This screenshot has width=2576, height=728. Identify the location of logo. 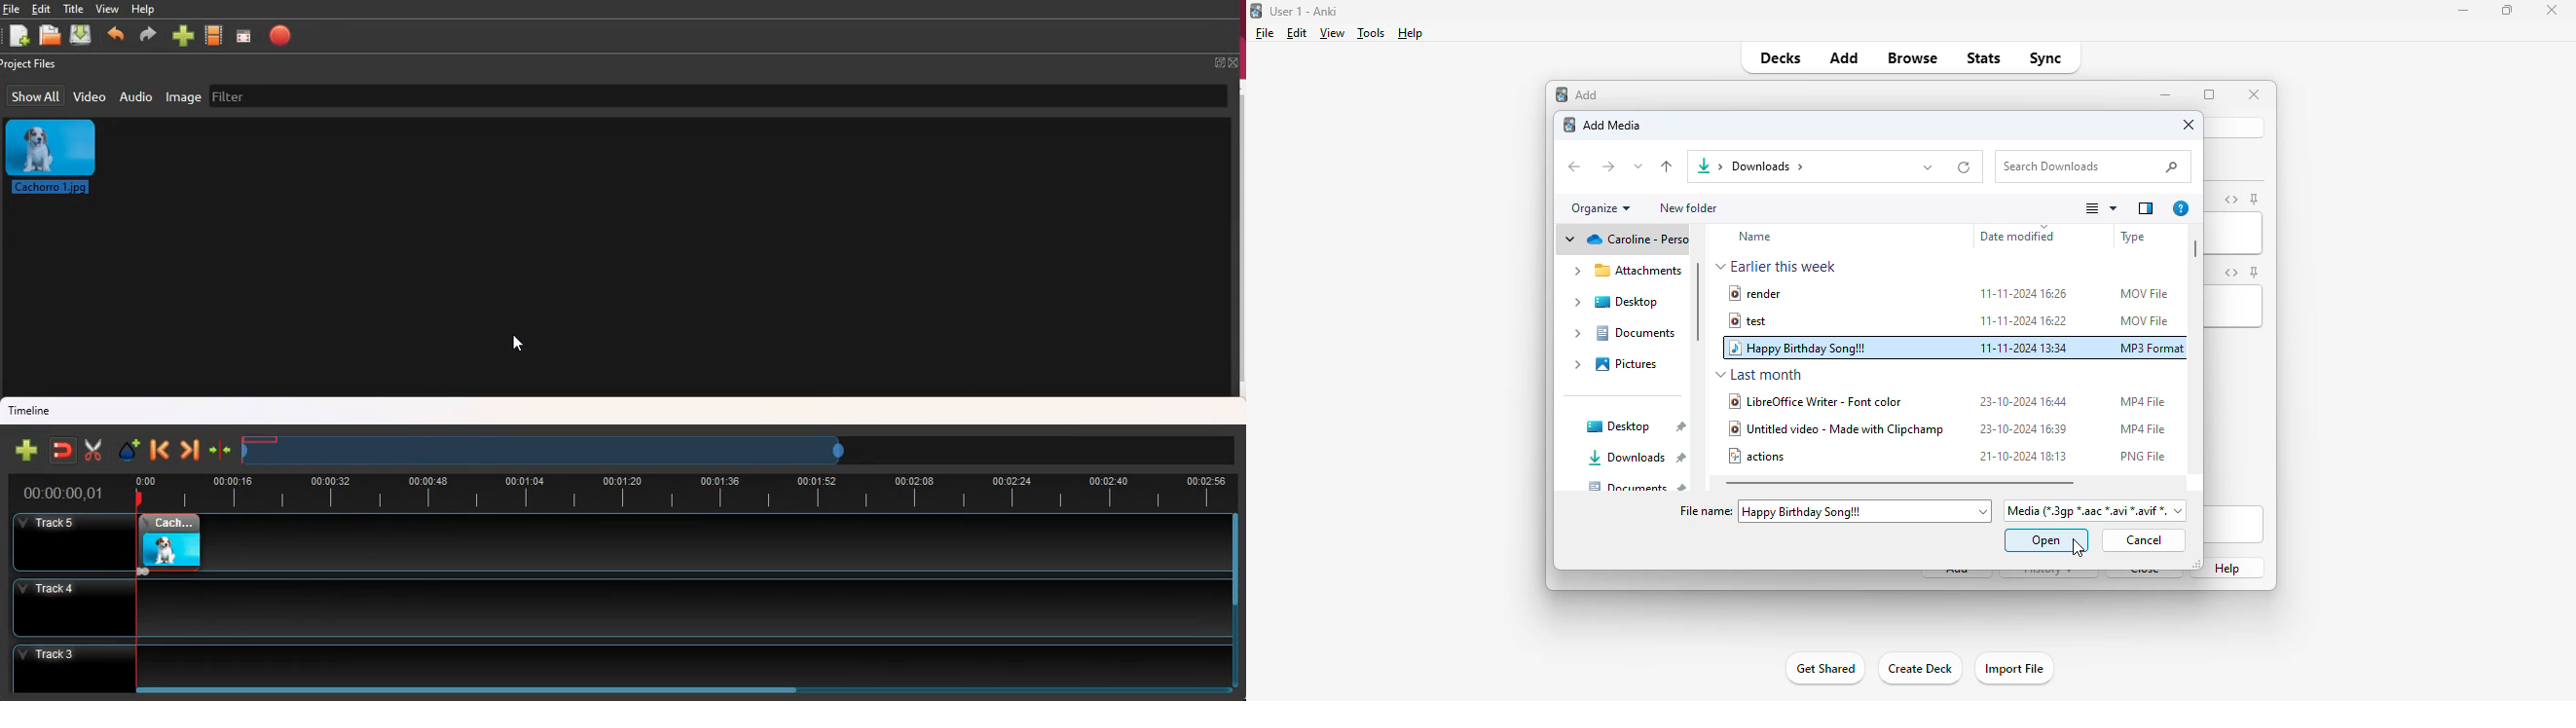
(1570, 125).